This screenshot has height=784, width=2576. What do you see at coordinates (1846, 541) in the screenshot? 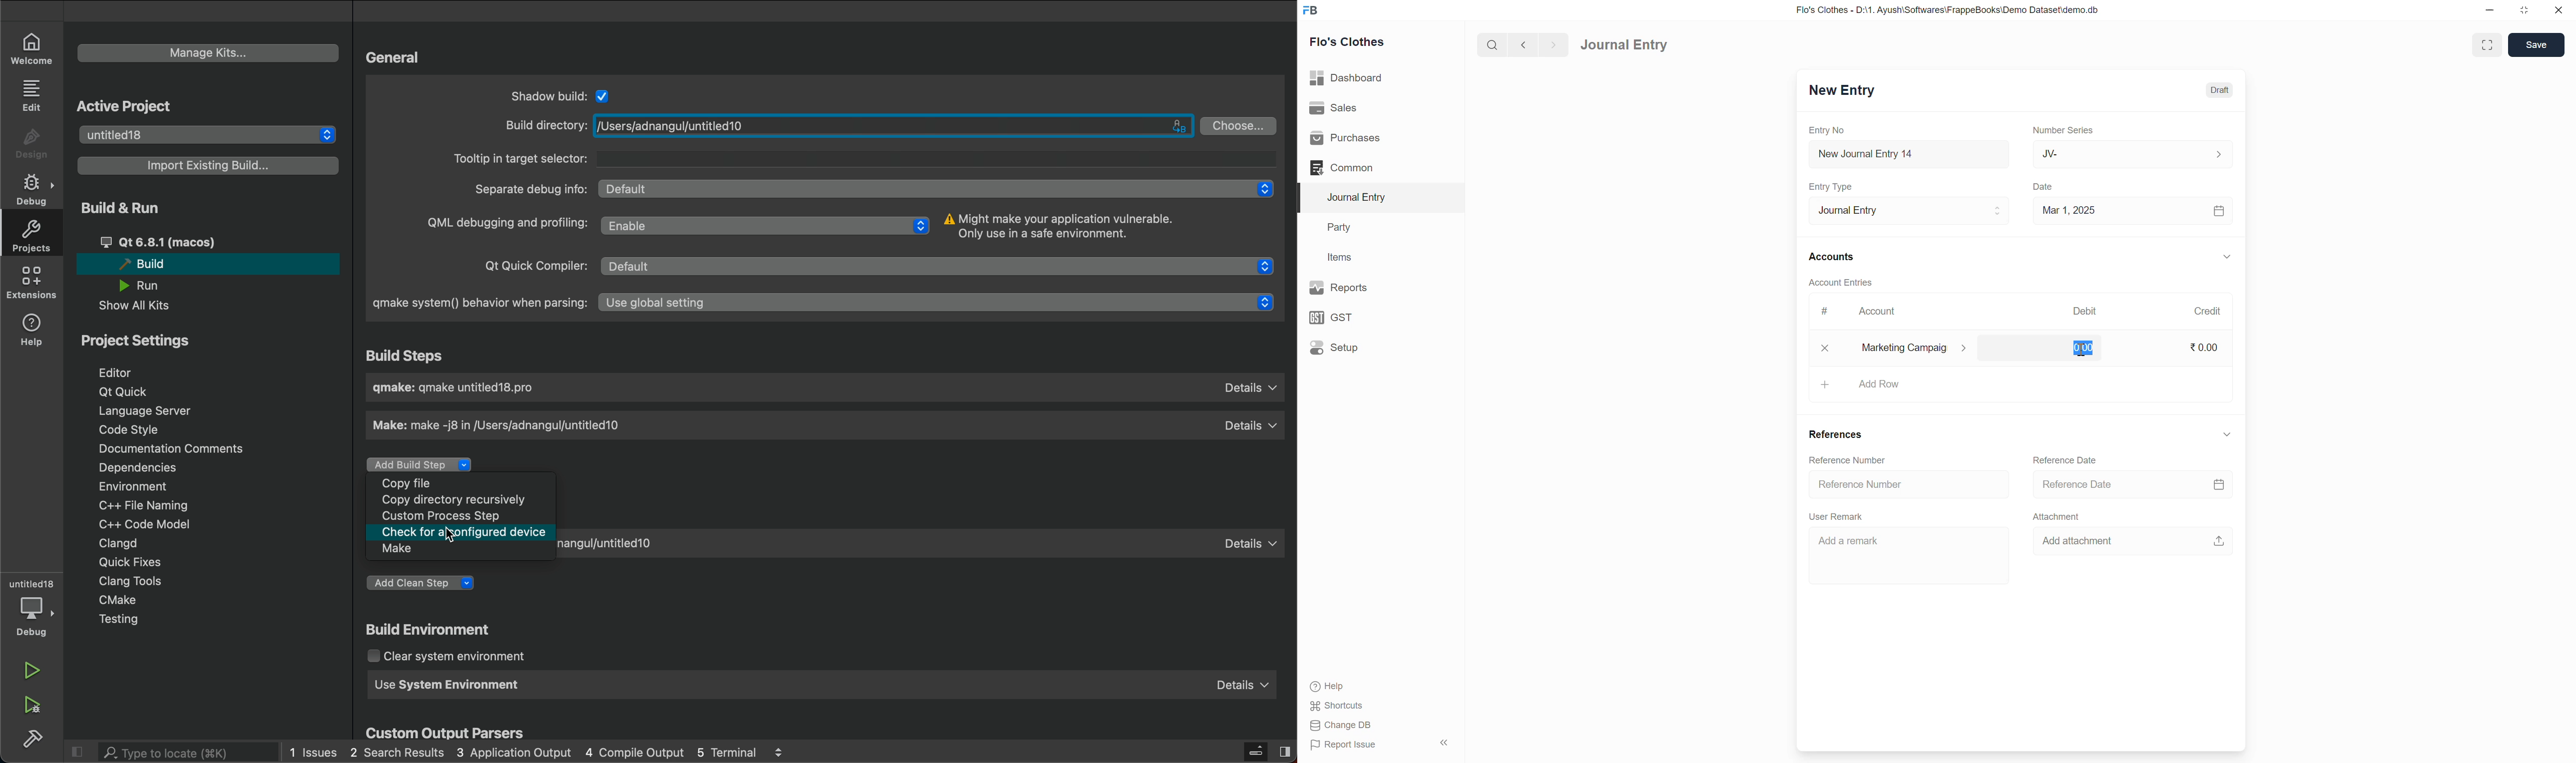
I see `Add a remark` at bounding box center [1846, 541].